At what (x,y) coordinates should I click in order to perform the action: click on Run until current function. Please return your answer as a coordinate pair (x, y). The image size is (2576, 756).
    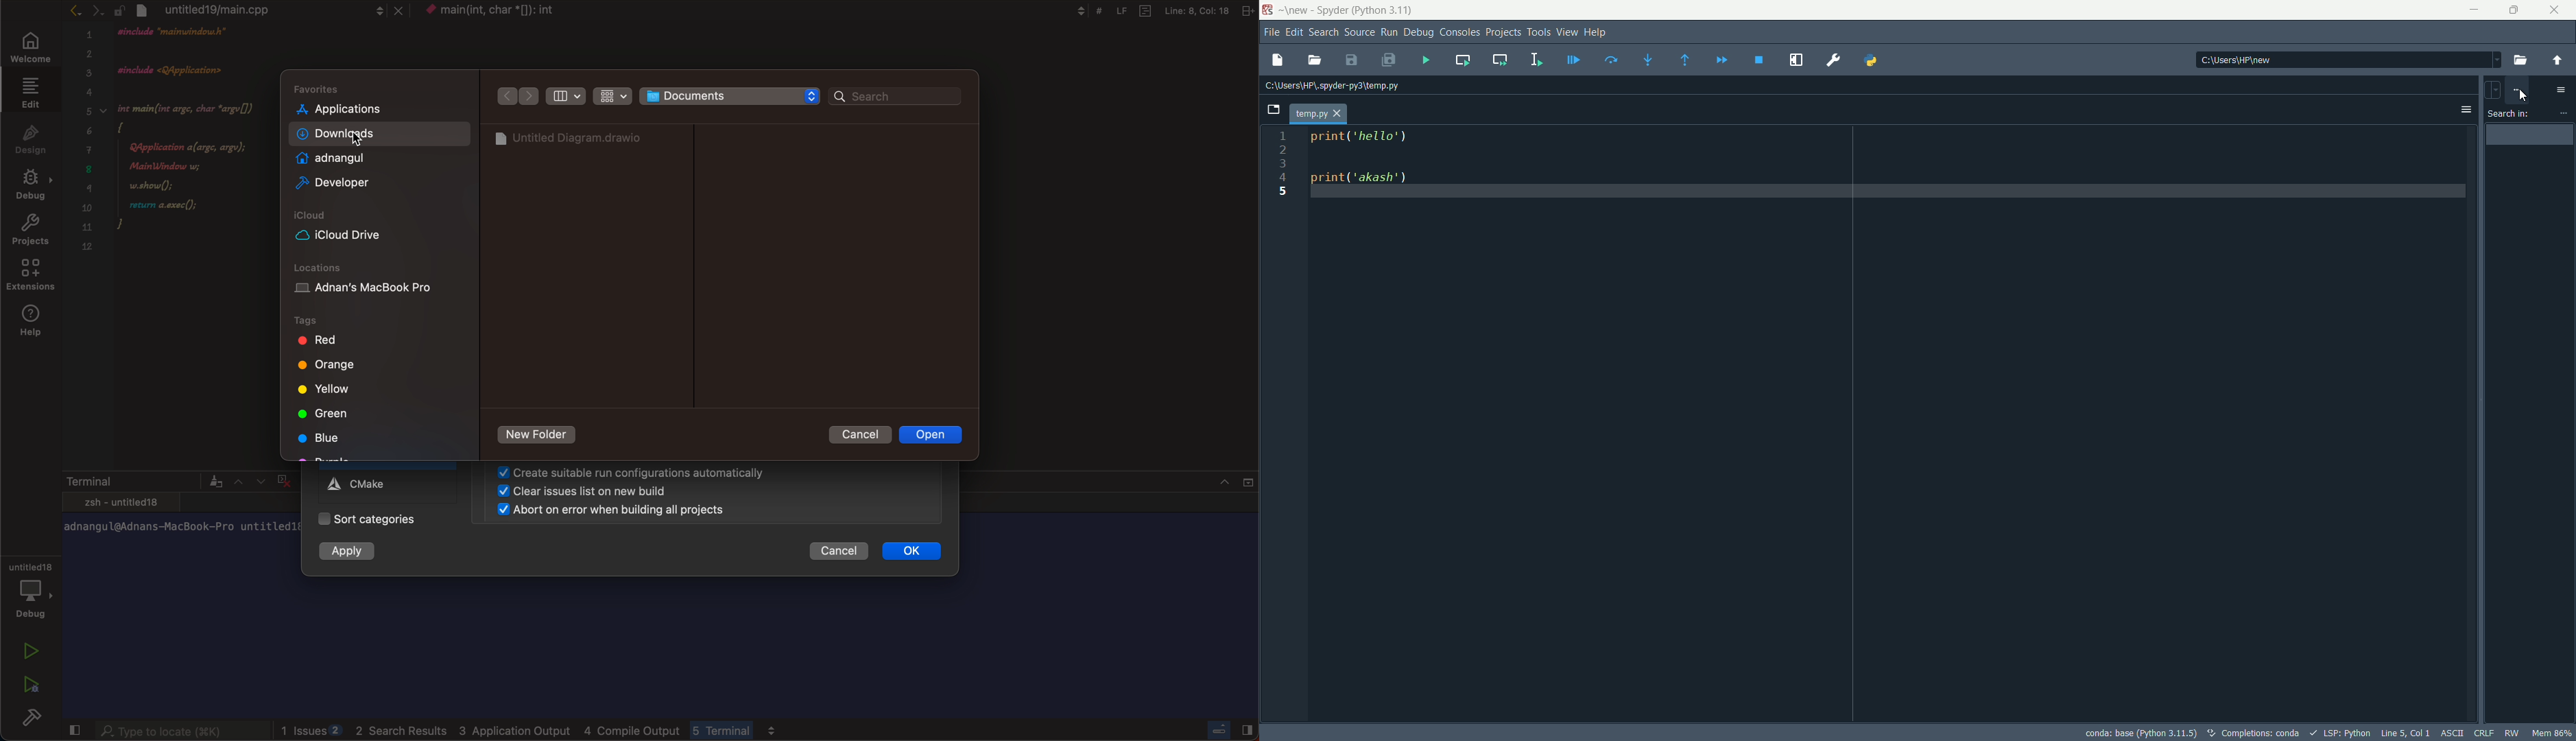
    Looking at the image, I should click on (1682, 61).